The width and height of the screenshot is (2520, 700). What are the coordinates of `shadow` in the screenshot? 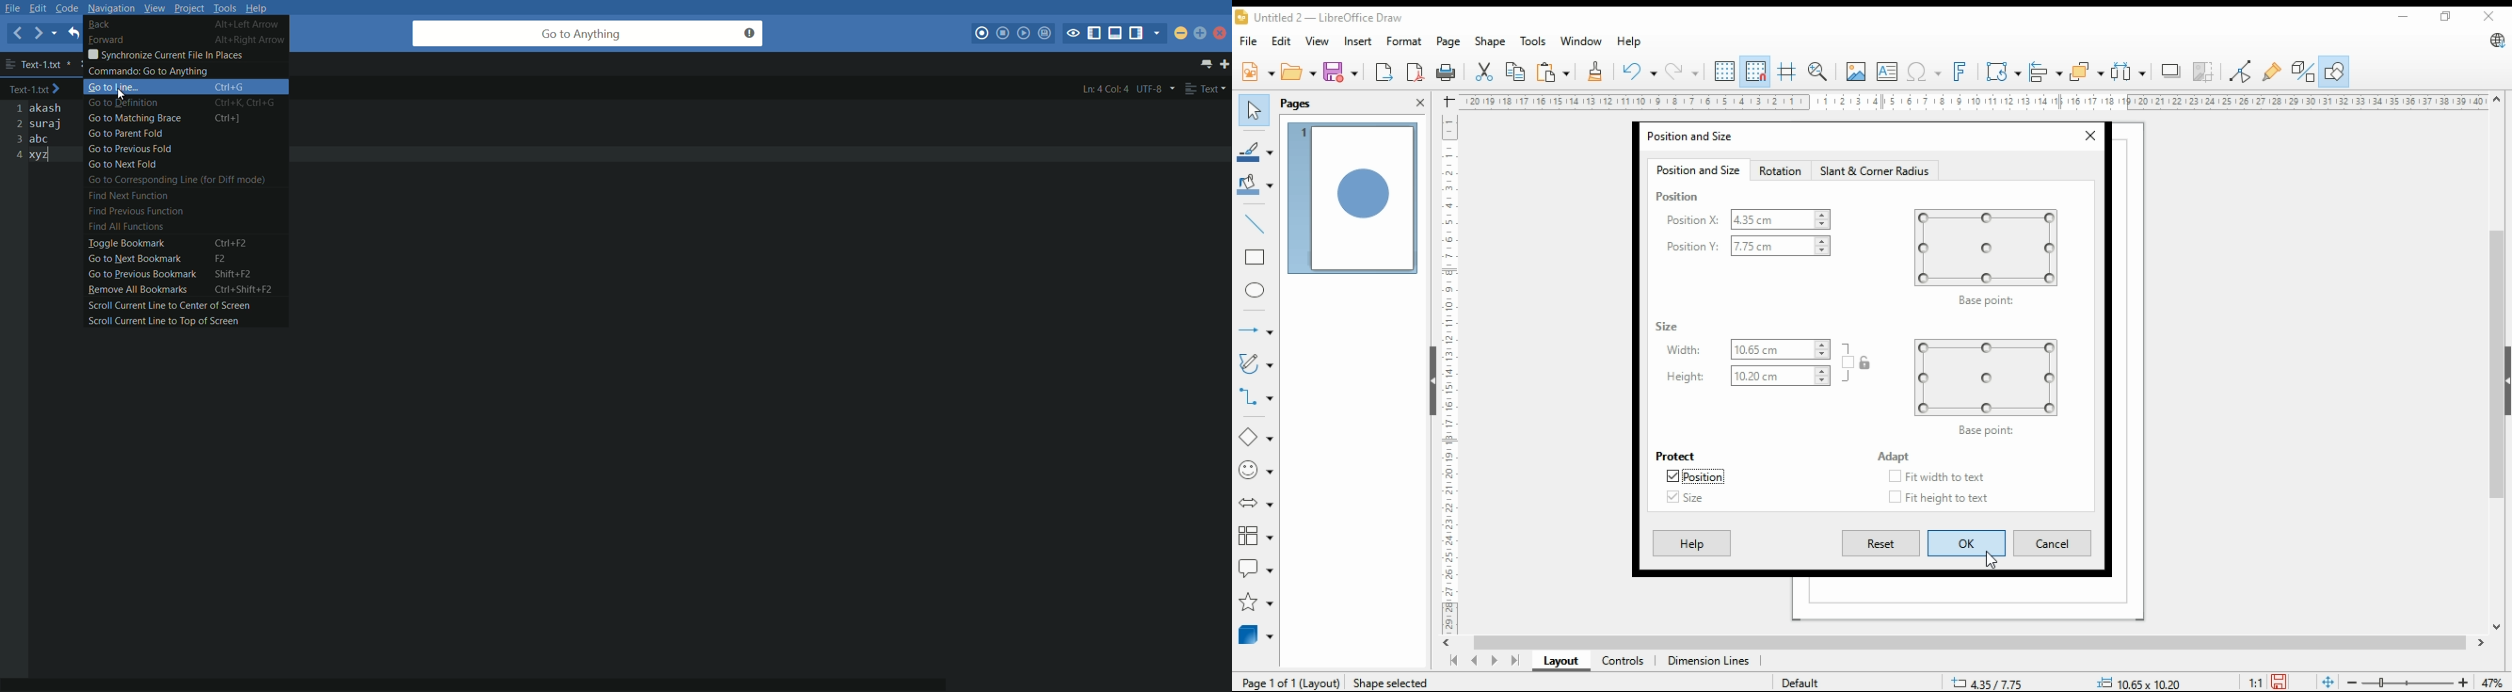 It's located at (2168, 71).